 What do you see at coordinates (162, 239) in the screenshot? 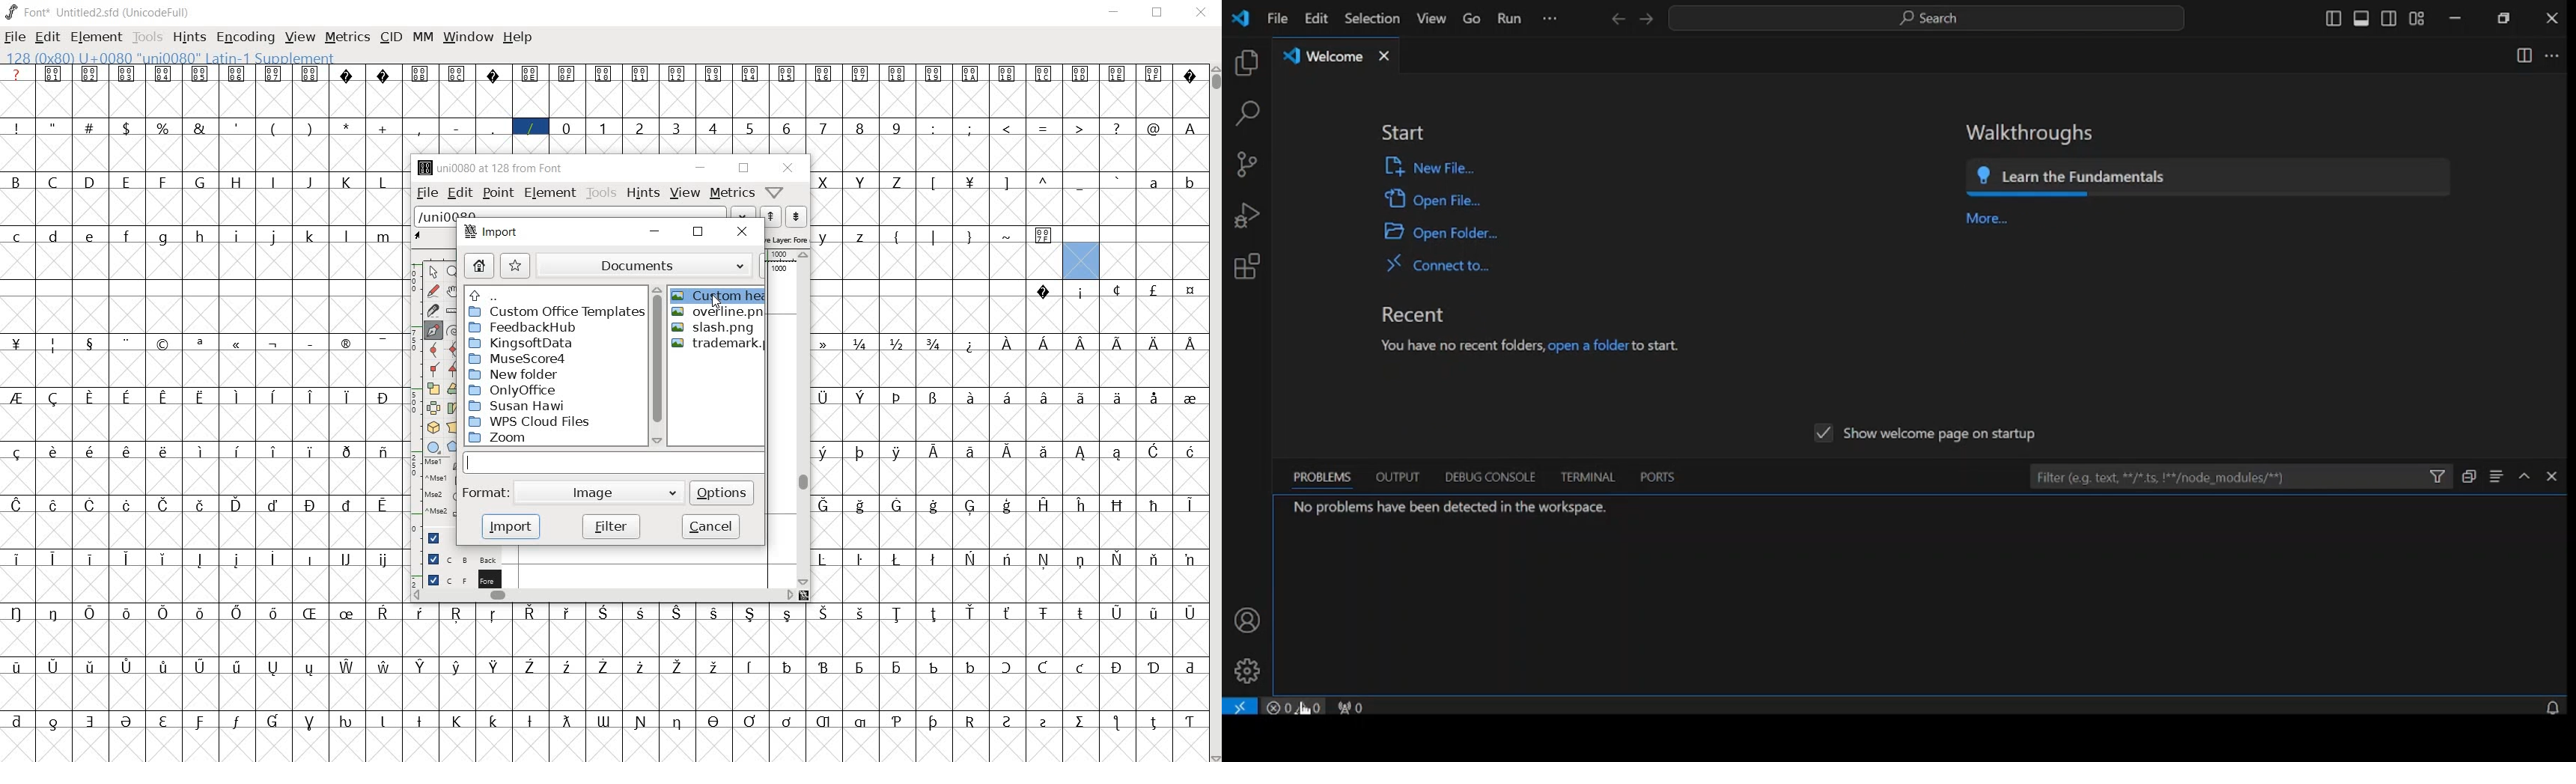
I see `glyph` at bounding box center [162, 239].